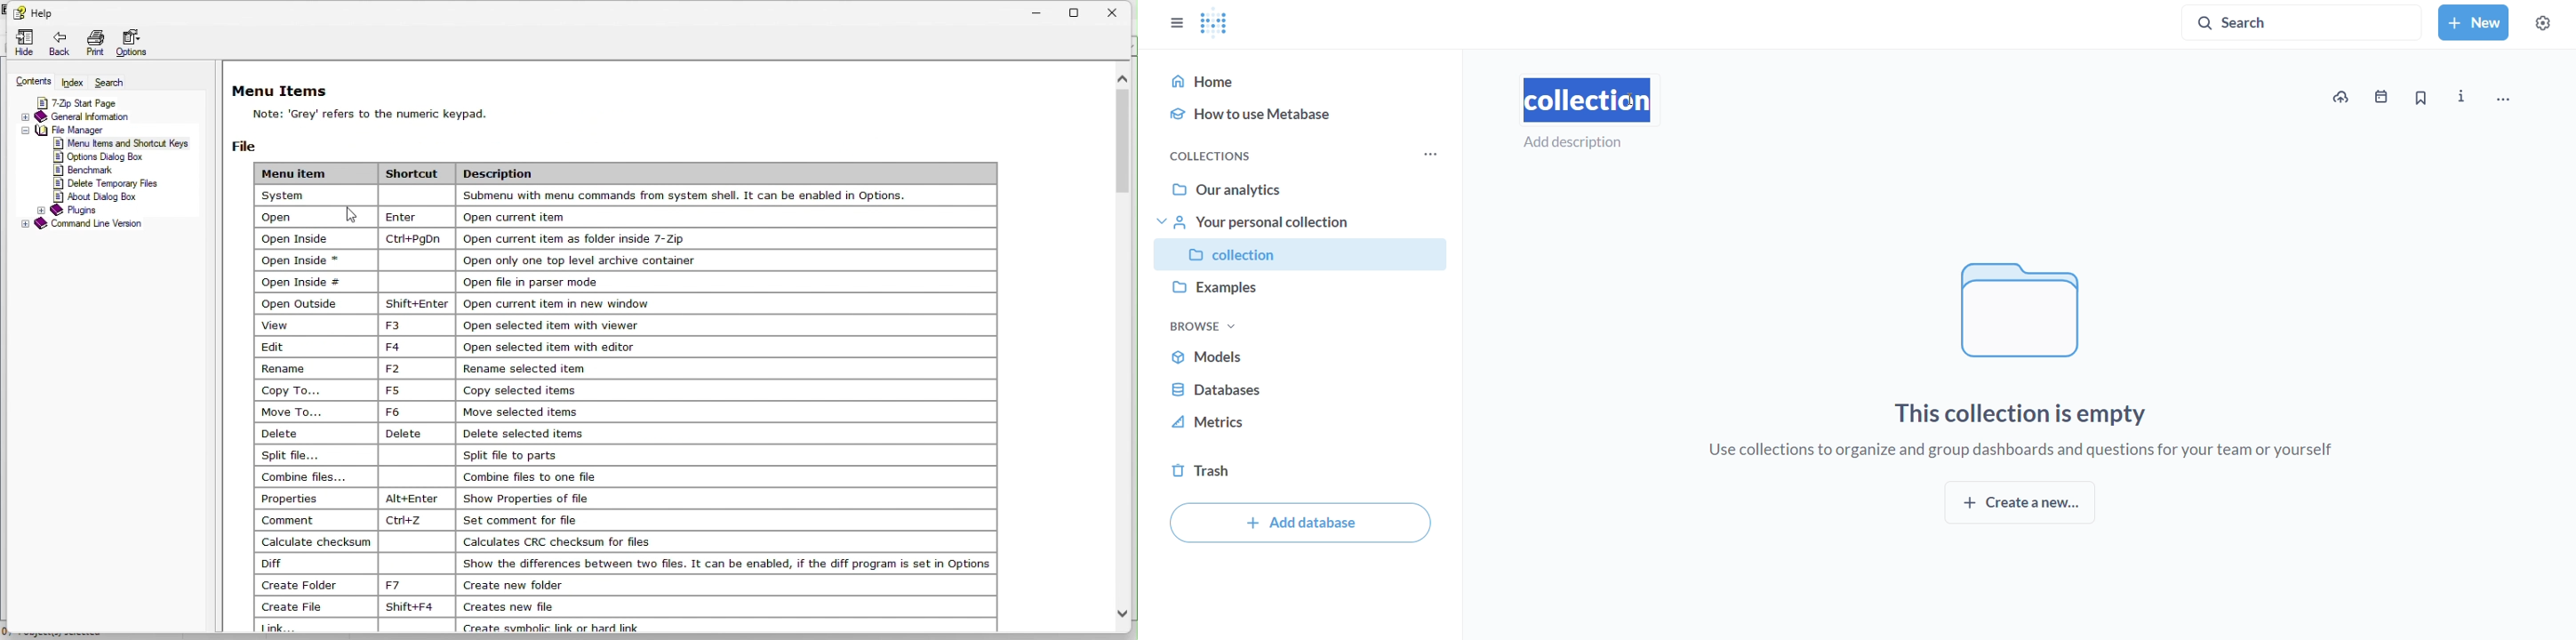 The width and height of the screenshot is (2576, 644). Describe the element at coordinates (546, 302) in the screenshot. I see `| Open Outside | Shift+Enter | Open current item in new window` at that location.